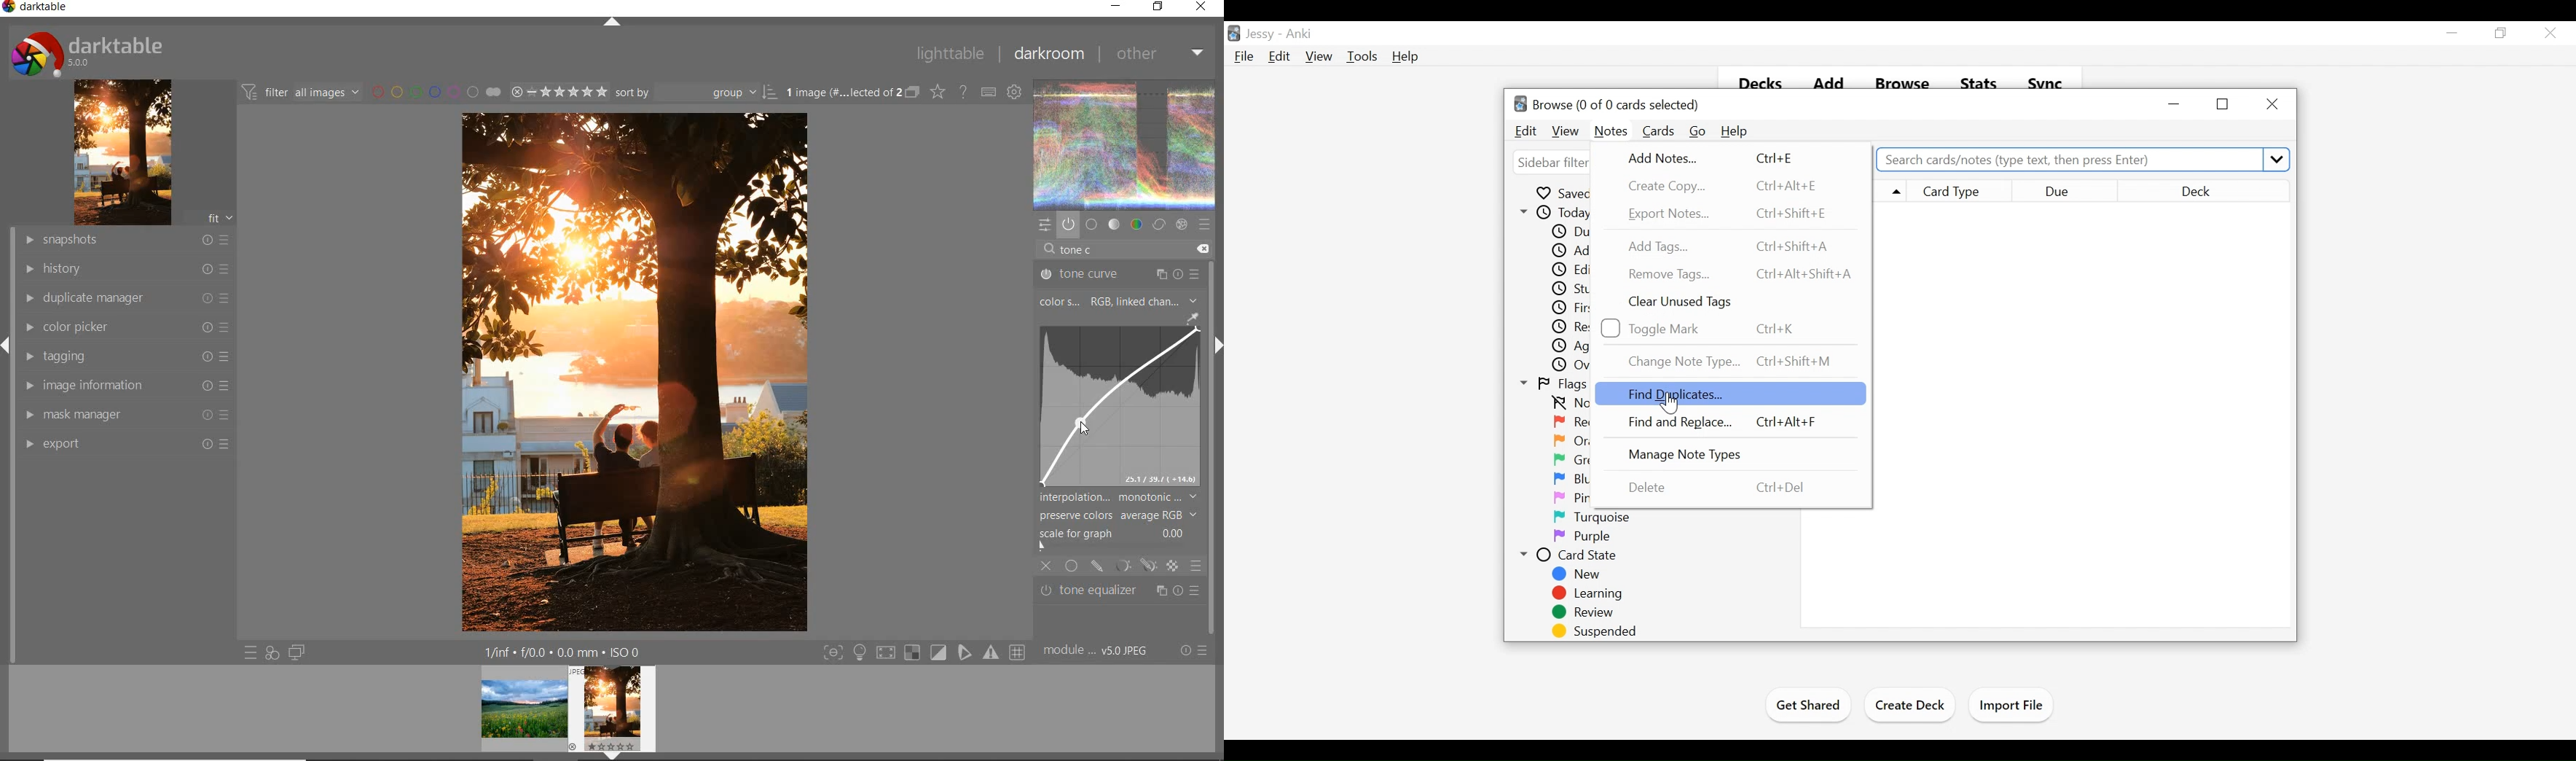 This screenshot has height=784, width=2576. Describe the element at coordinates (1669, 404) in the screenshot. I see `Cursor` at that location.